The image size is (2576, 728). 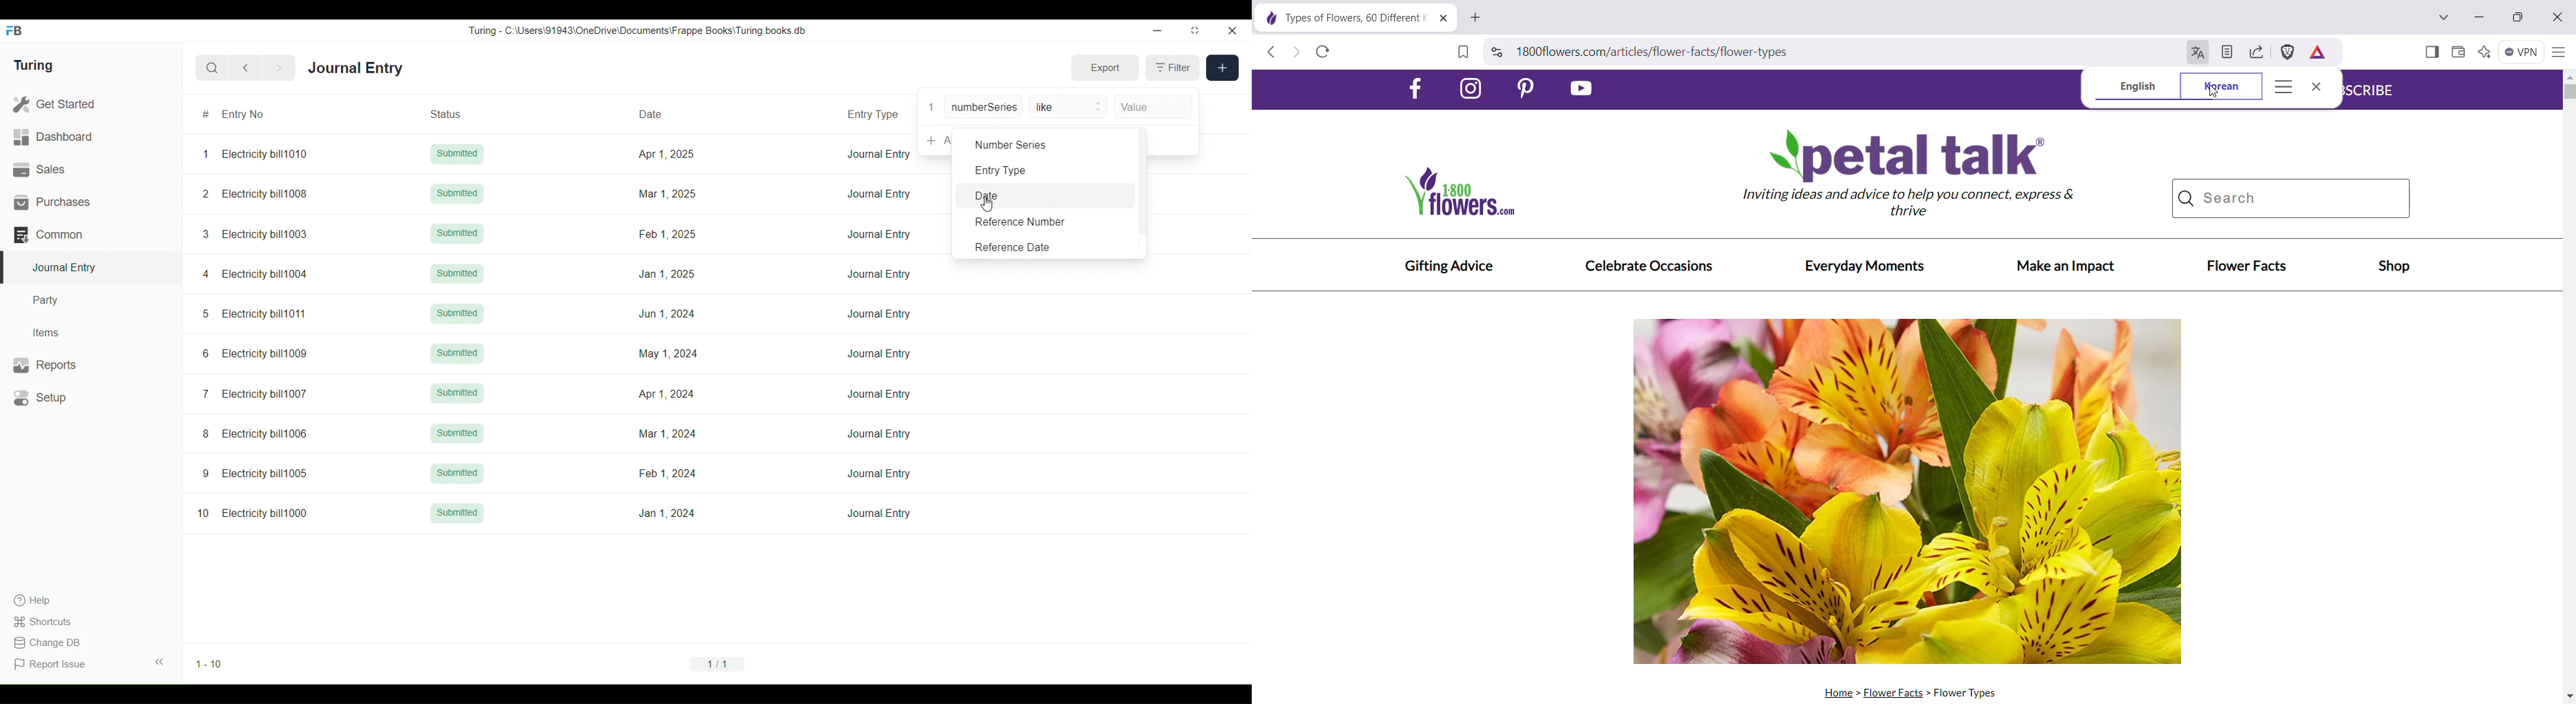 I want to click on Journal Entry, so click(x=355, y=67).